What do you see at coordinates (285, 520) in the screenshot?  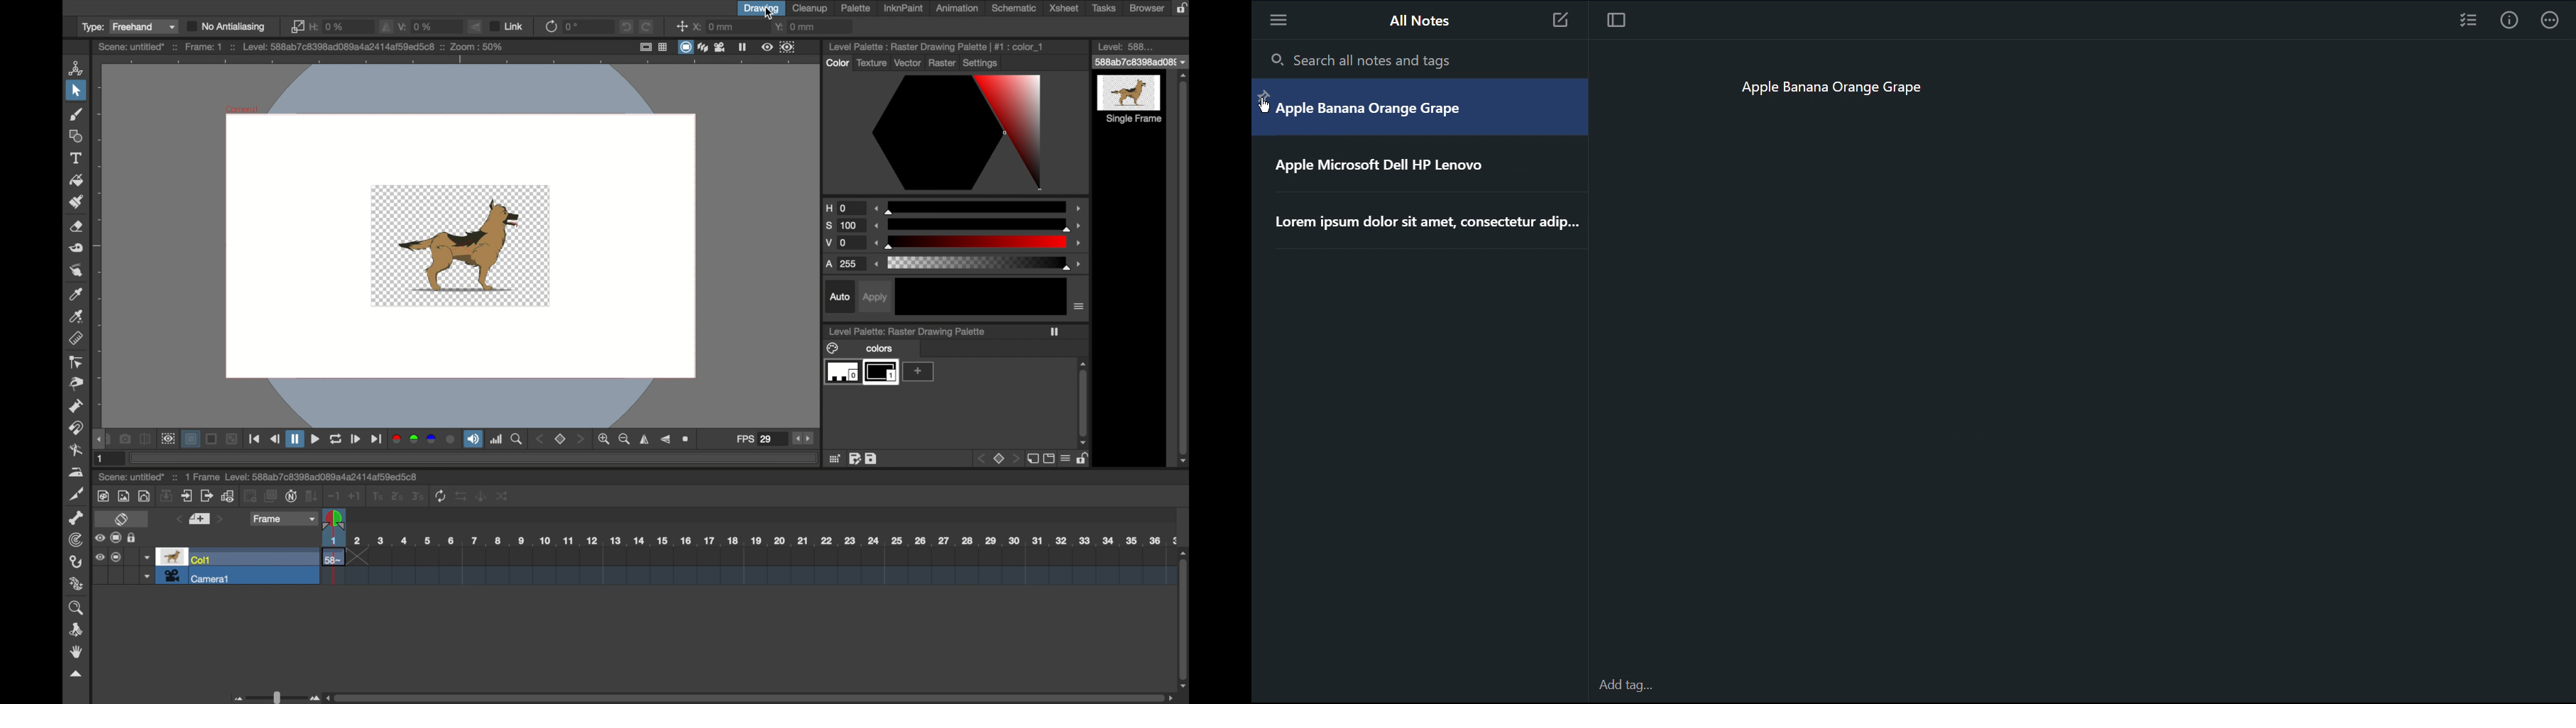 I see `frame` at bounding box center [285, 520].